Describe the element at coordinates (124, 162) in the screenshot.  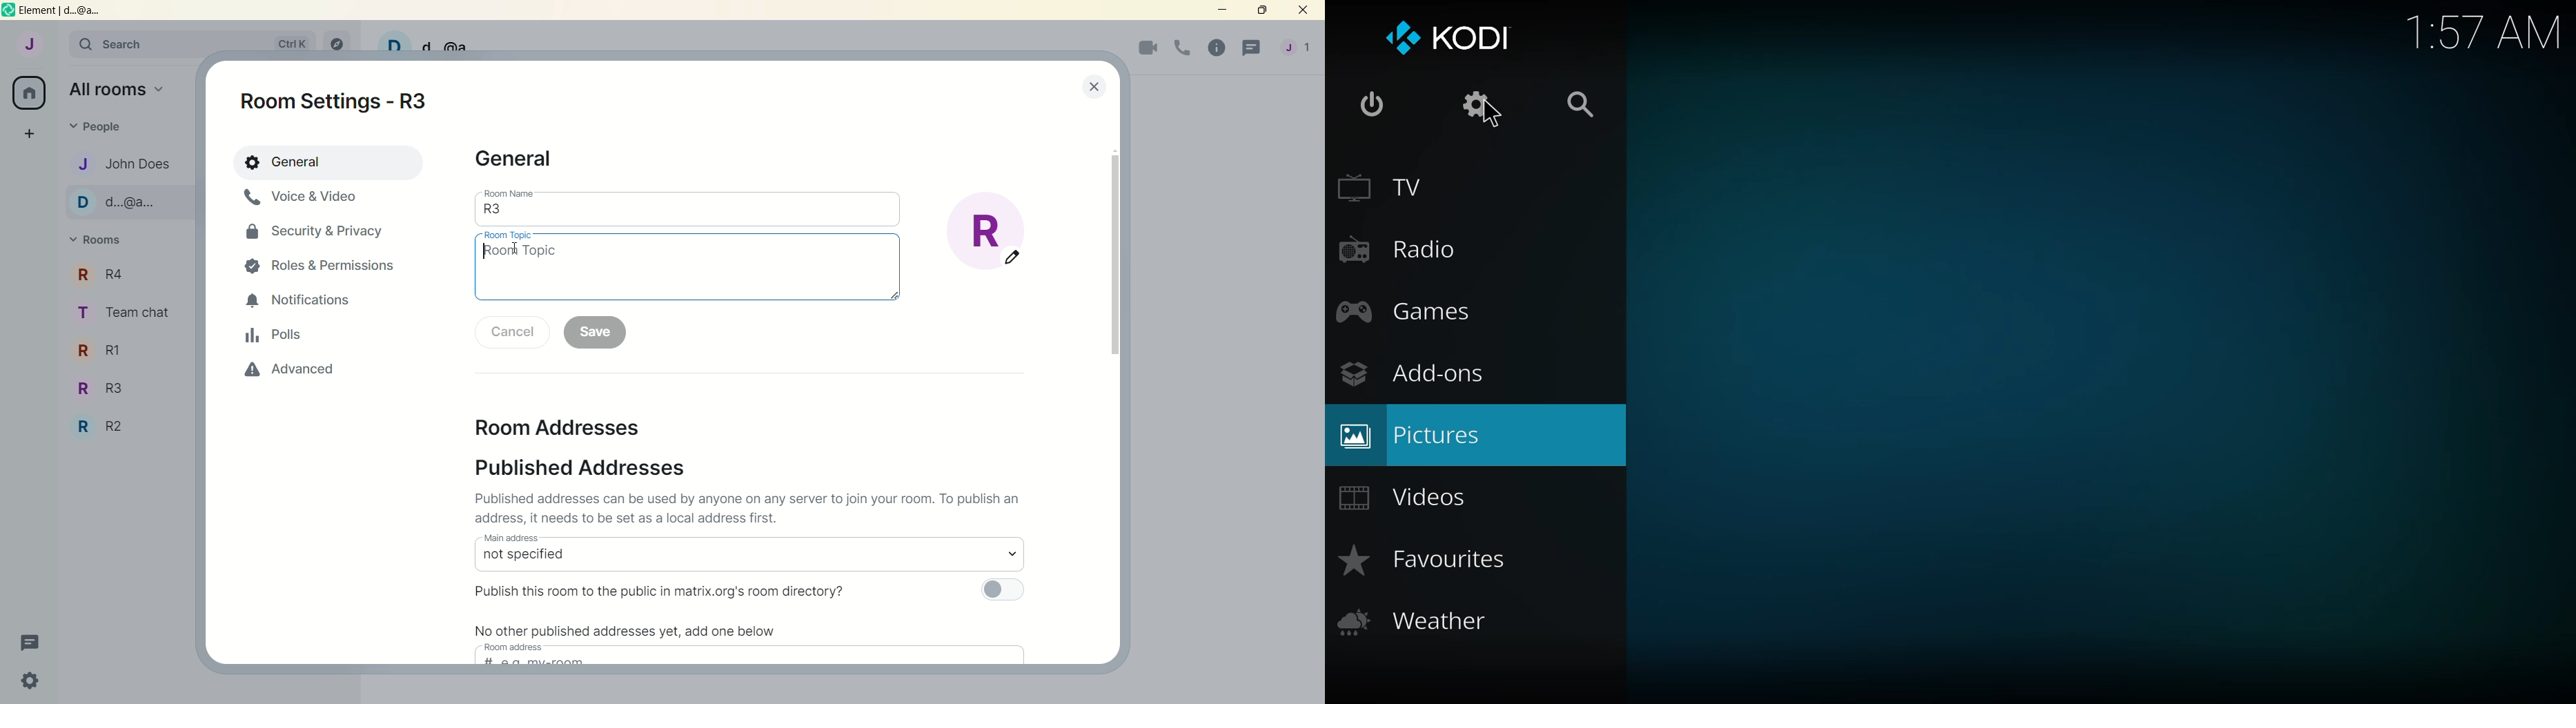
I see `john does` at that location.